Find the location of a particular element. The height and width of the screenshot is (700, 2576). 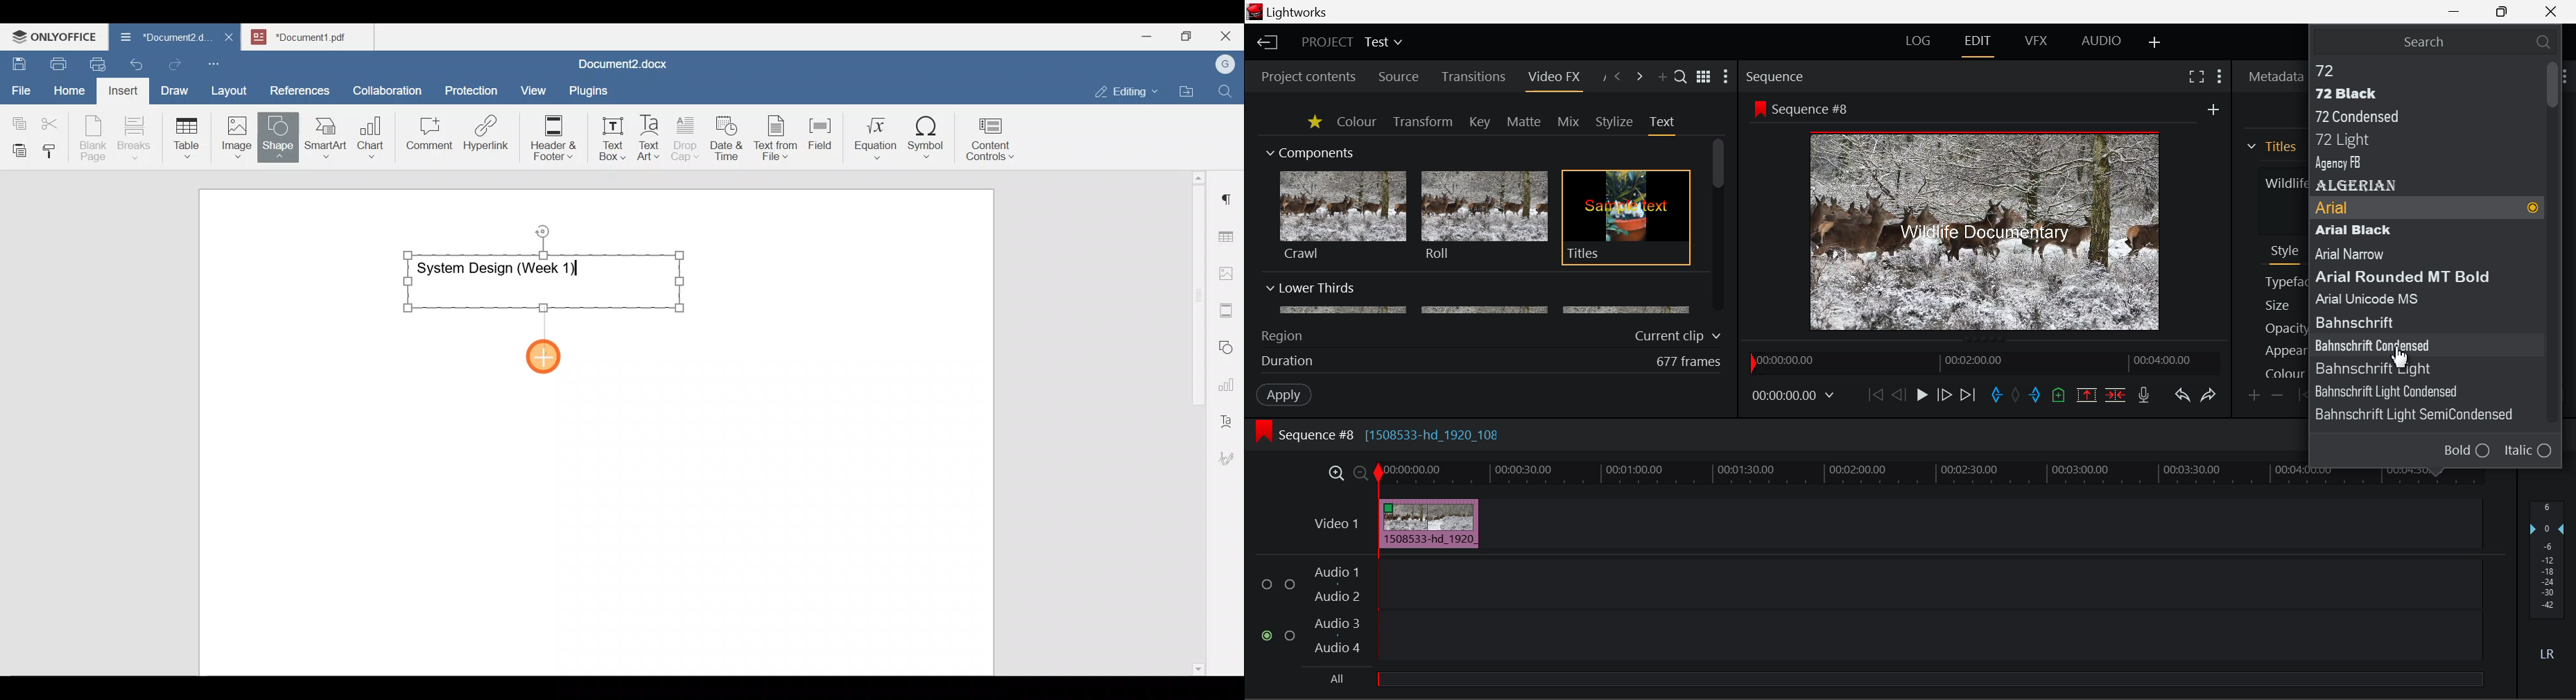

Project Timeline Navigator is located at coordinates (1984, 360).